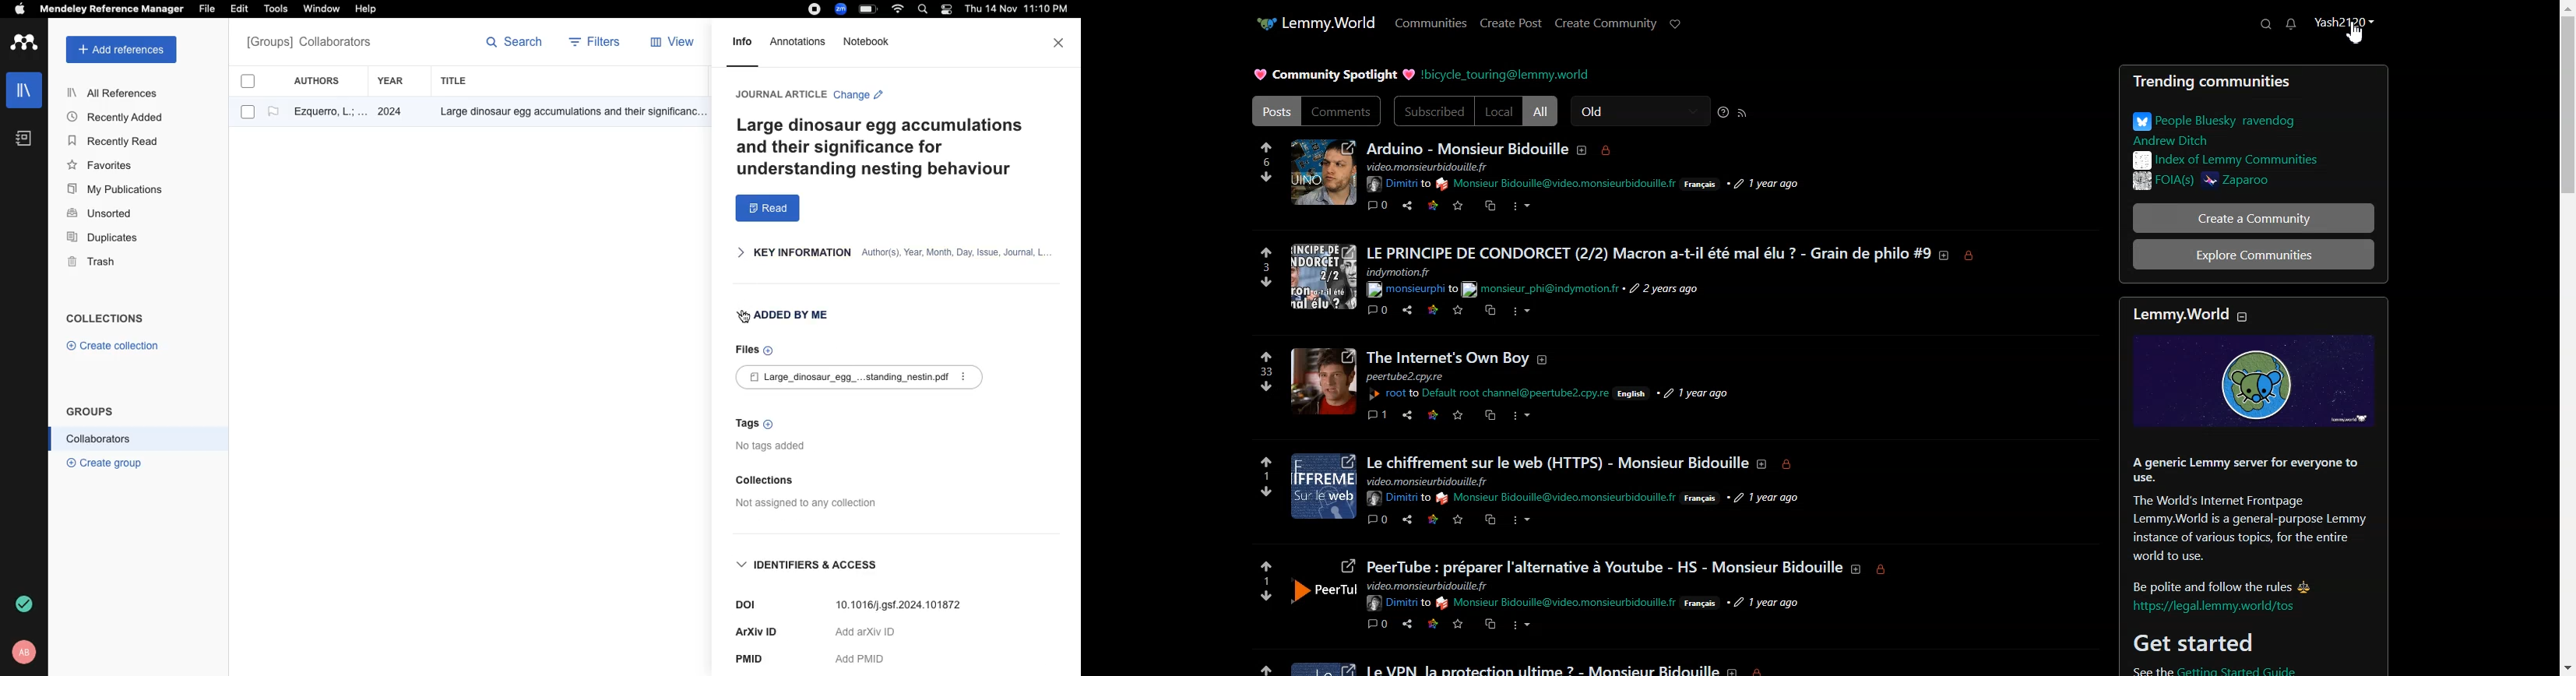 The image size is (2576, 700). Describe the element at coordinates (23, 89) in the screenshot. I see `libraries` at that location.